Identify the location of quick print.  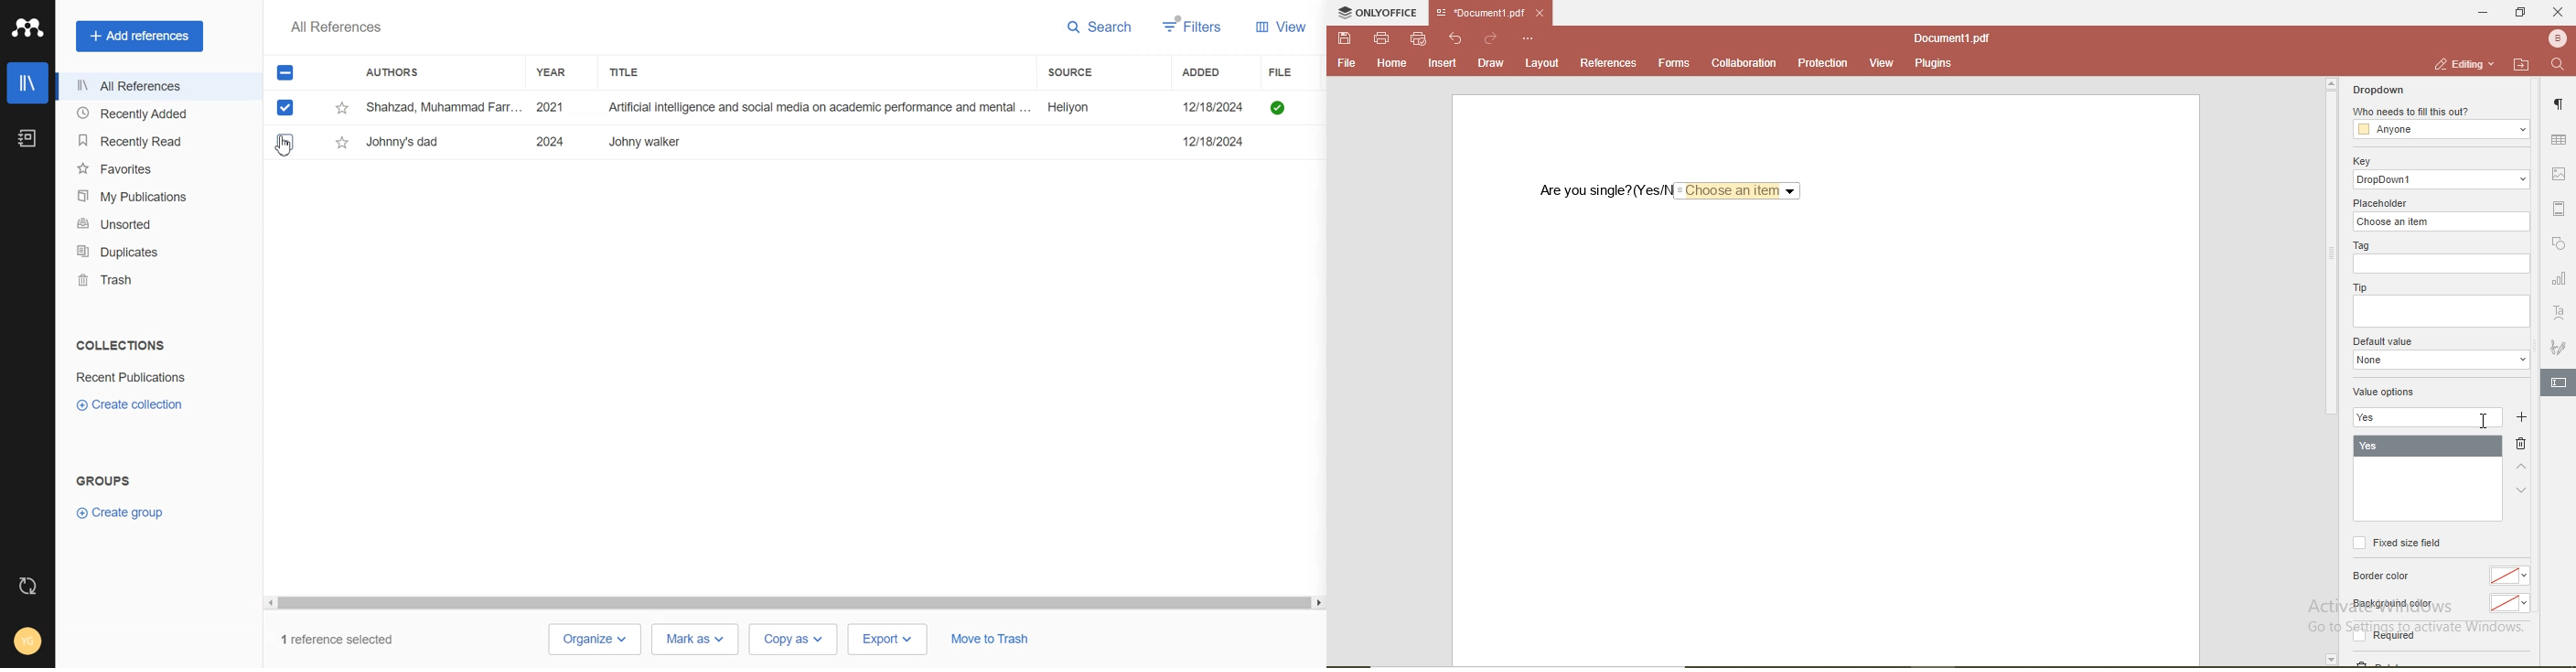
(1419, 39).